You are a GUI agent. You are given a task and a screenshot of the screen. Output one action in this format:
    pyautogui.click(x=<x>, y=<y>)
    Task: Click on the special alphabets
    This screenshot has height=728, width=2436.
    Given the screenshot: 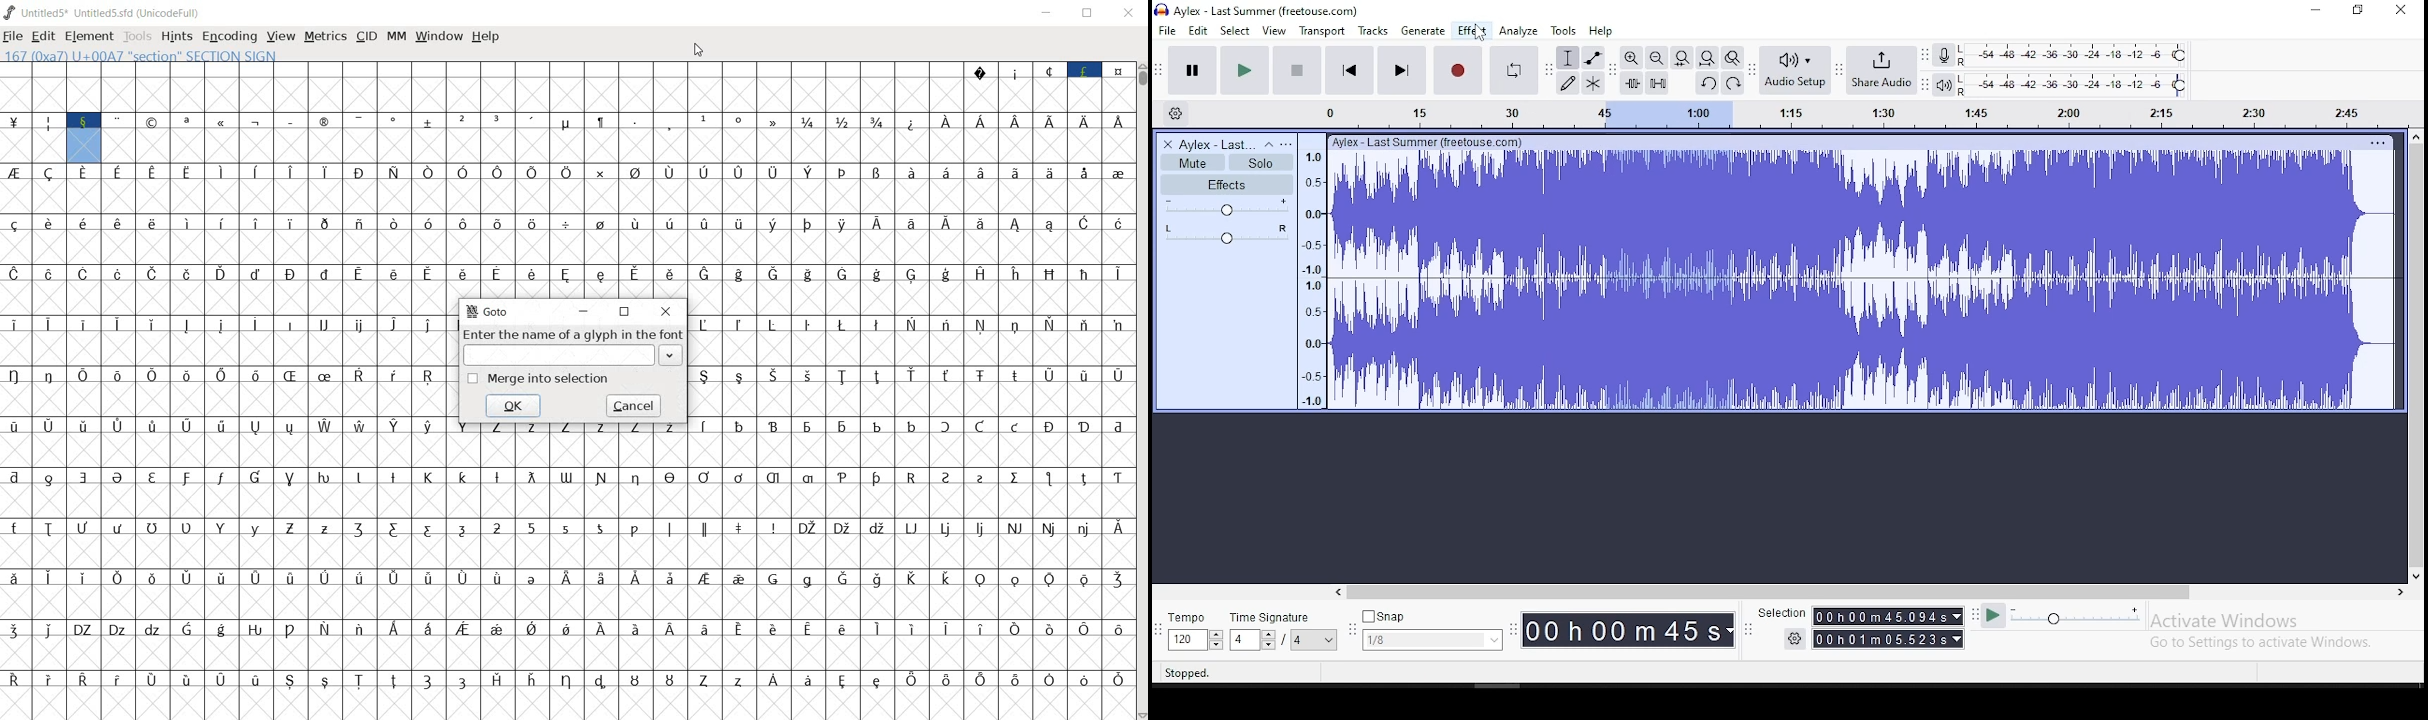 What is the action you would take?
    pyautogui.click(x=929, y=543)
    